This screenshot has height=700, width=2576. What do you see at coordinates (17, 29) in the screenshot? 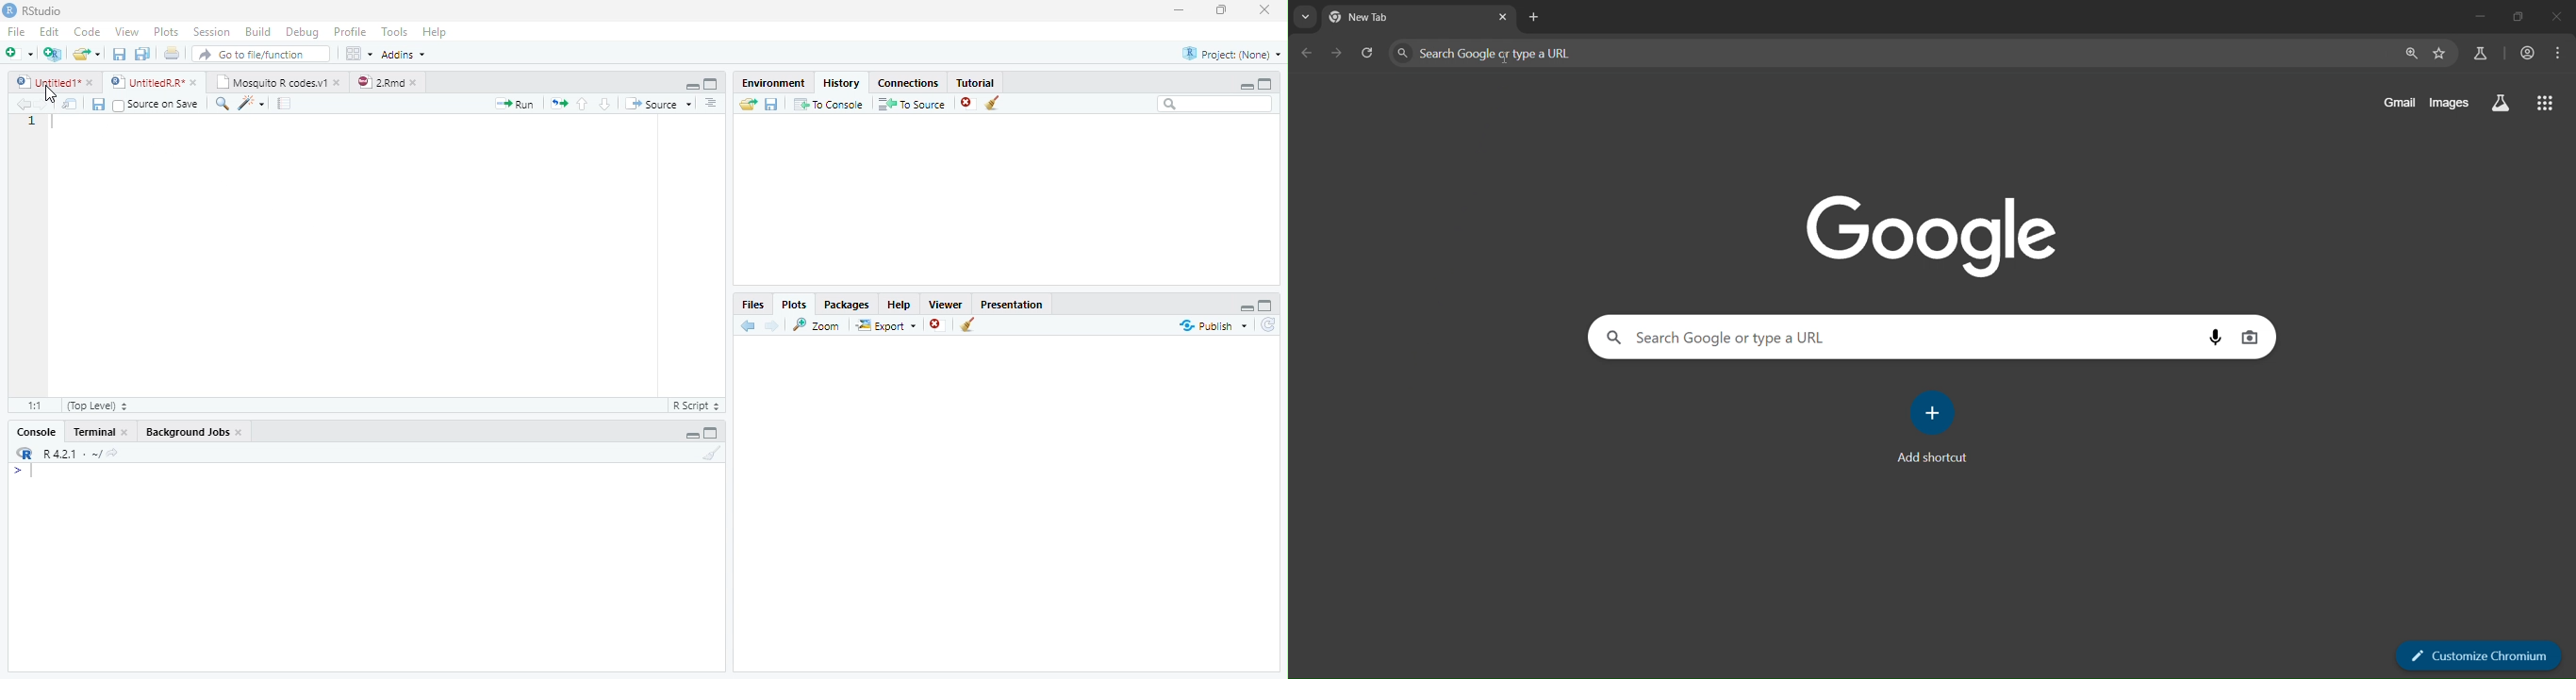
I see `File` at bounding box center [17, 29].